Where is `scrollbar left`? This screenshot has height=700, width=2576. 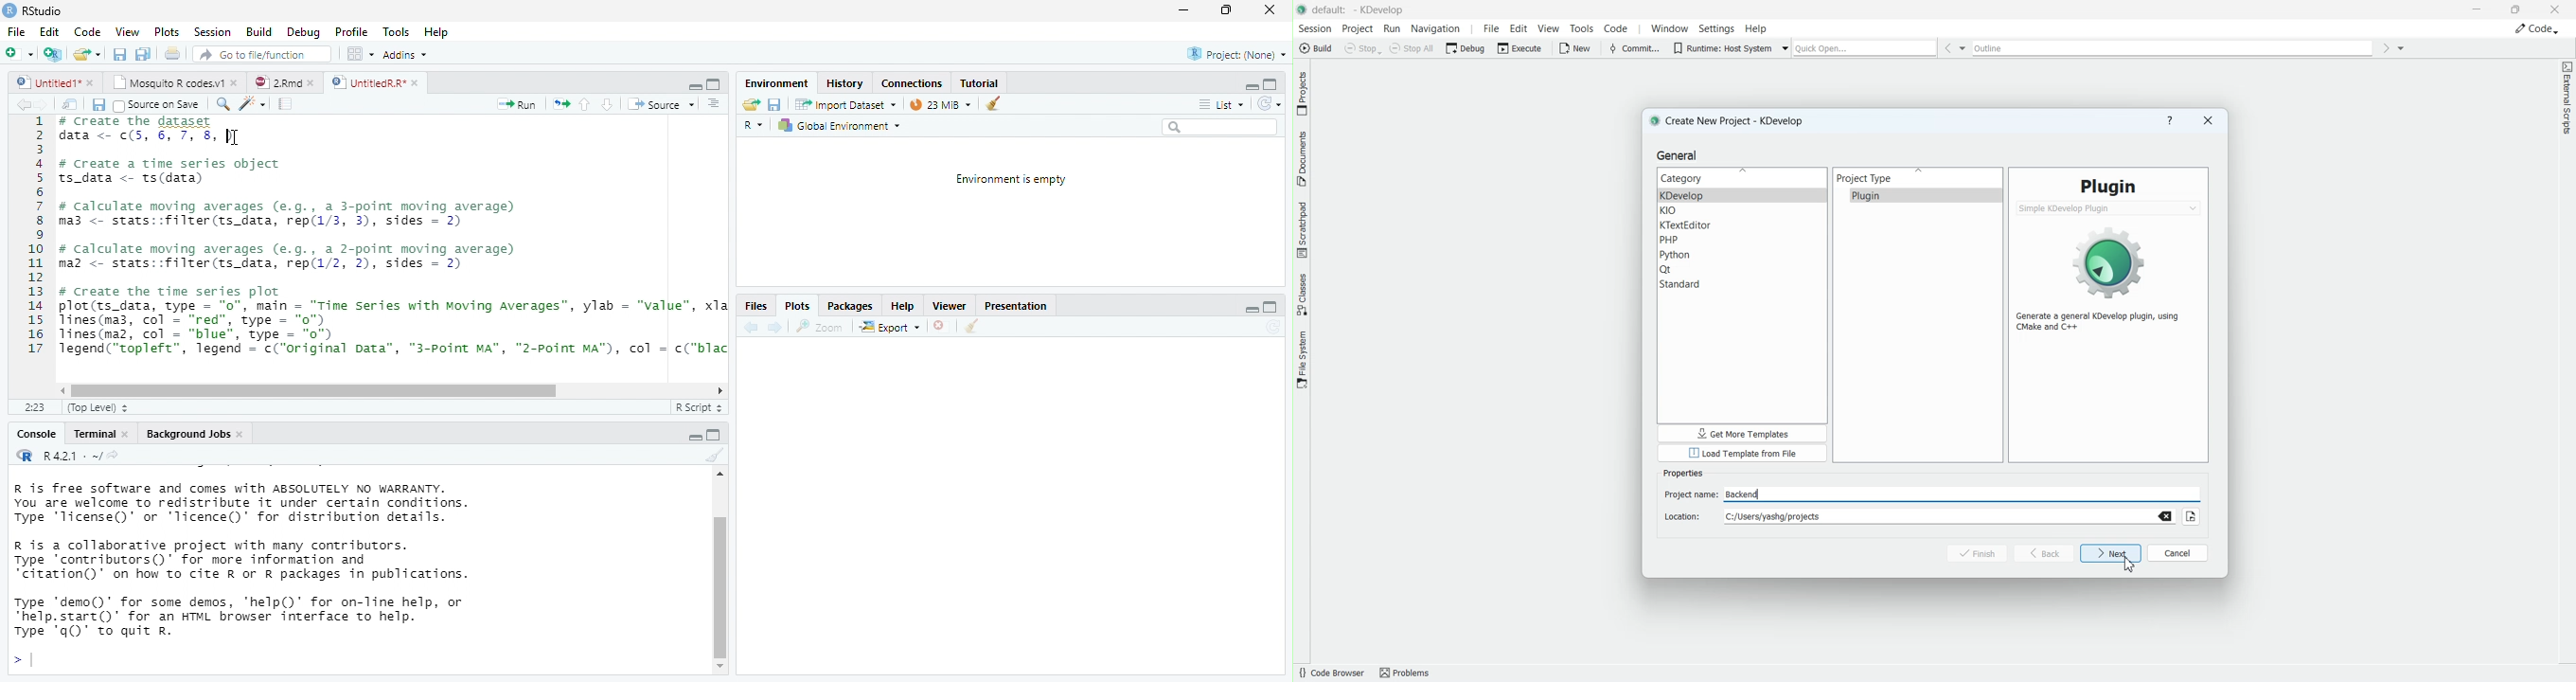 scrollbar left is located at coordinates (60, 390).